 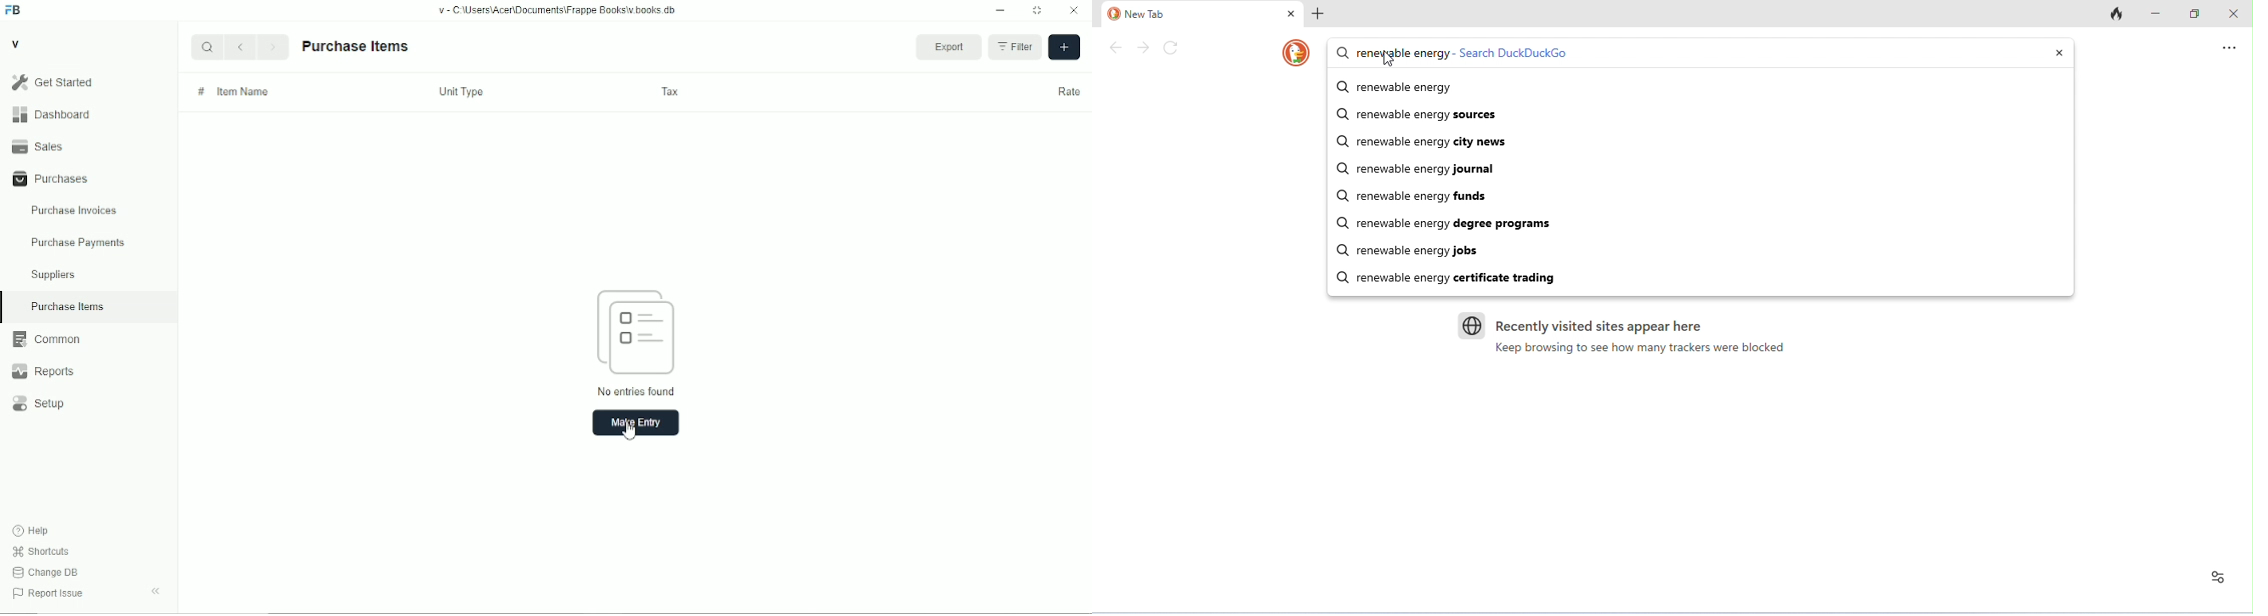 I want to click on entry icon, so click(x=636, y=332).